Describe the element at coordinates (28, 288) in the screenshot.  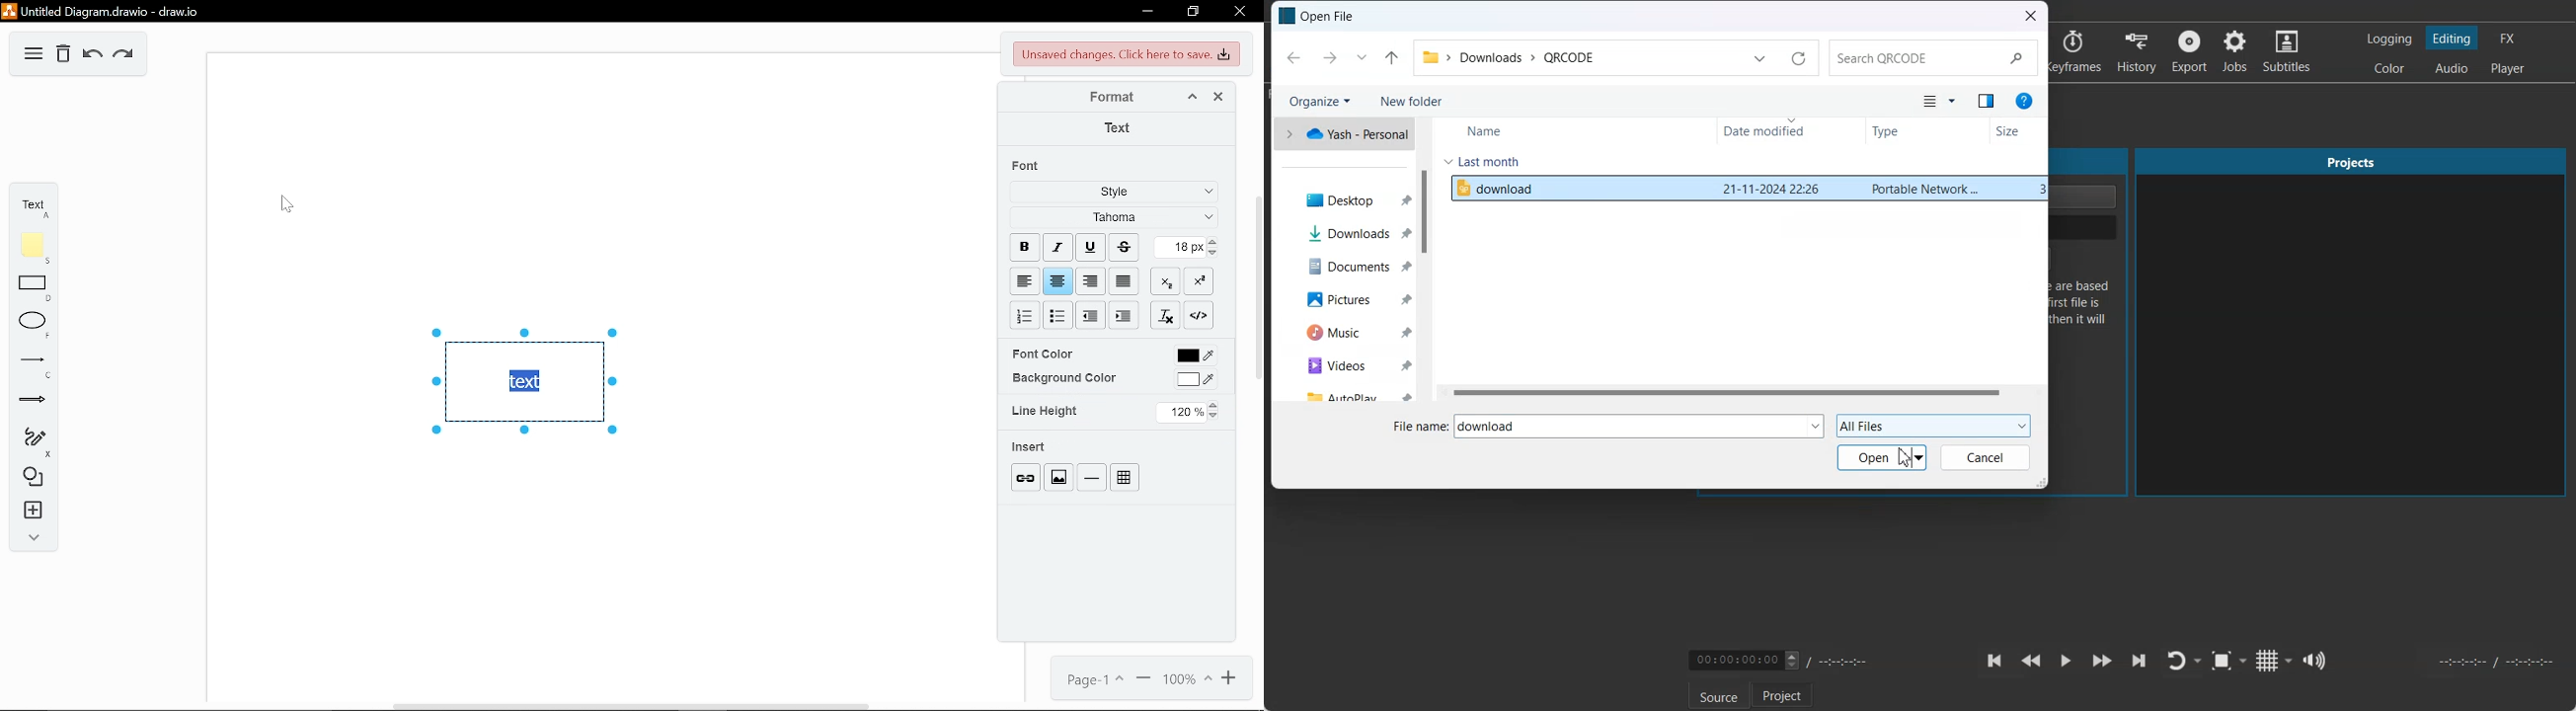
I see `rectangle` at that location.